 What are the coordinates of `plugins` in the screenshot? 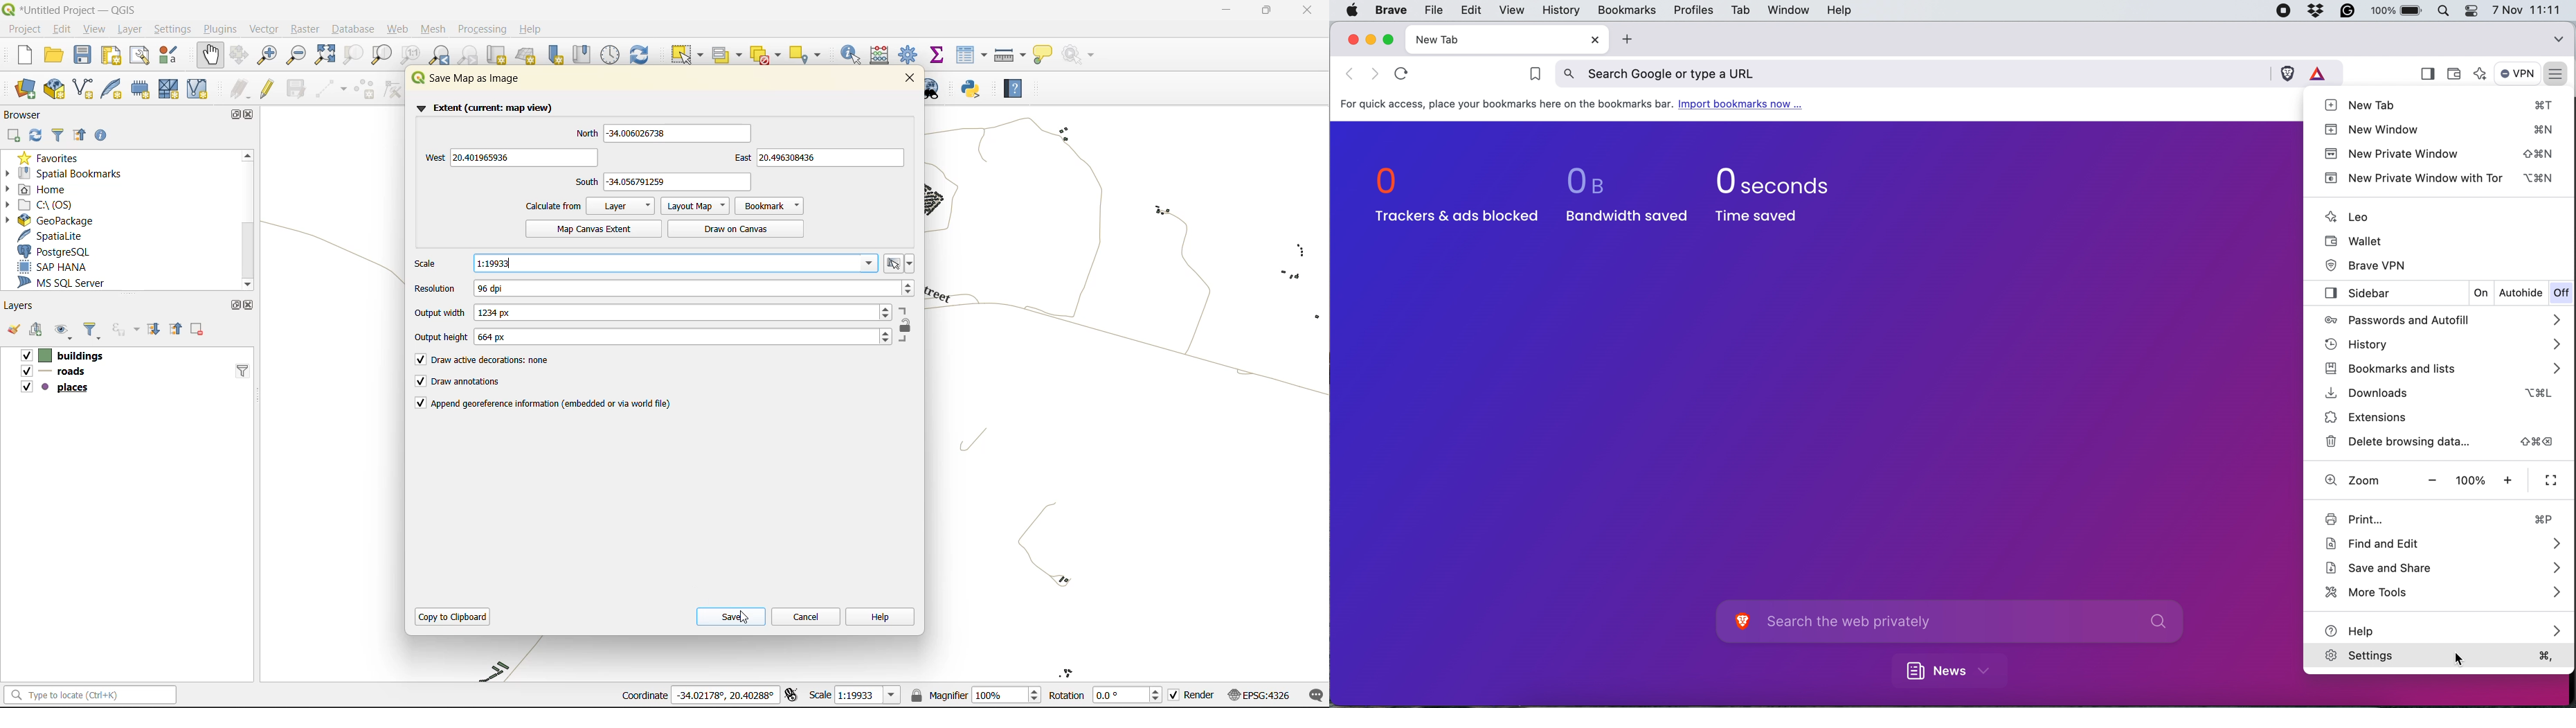 It's located at (220, 29).